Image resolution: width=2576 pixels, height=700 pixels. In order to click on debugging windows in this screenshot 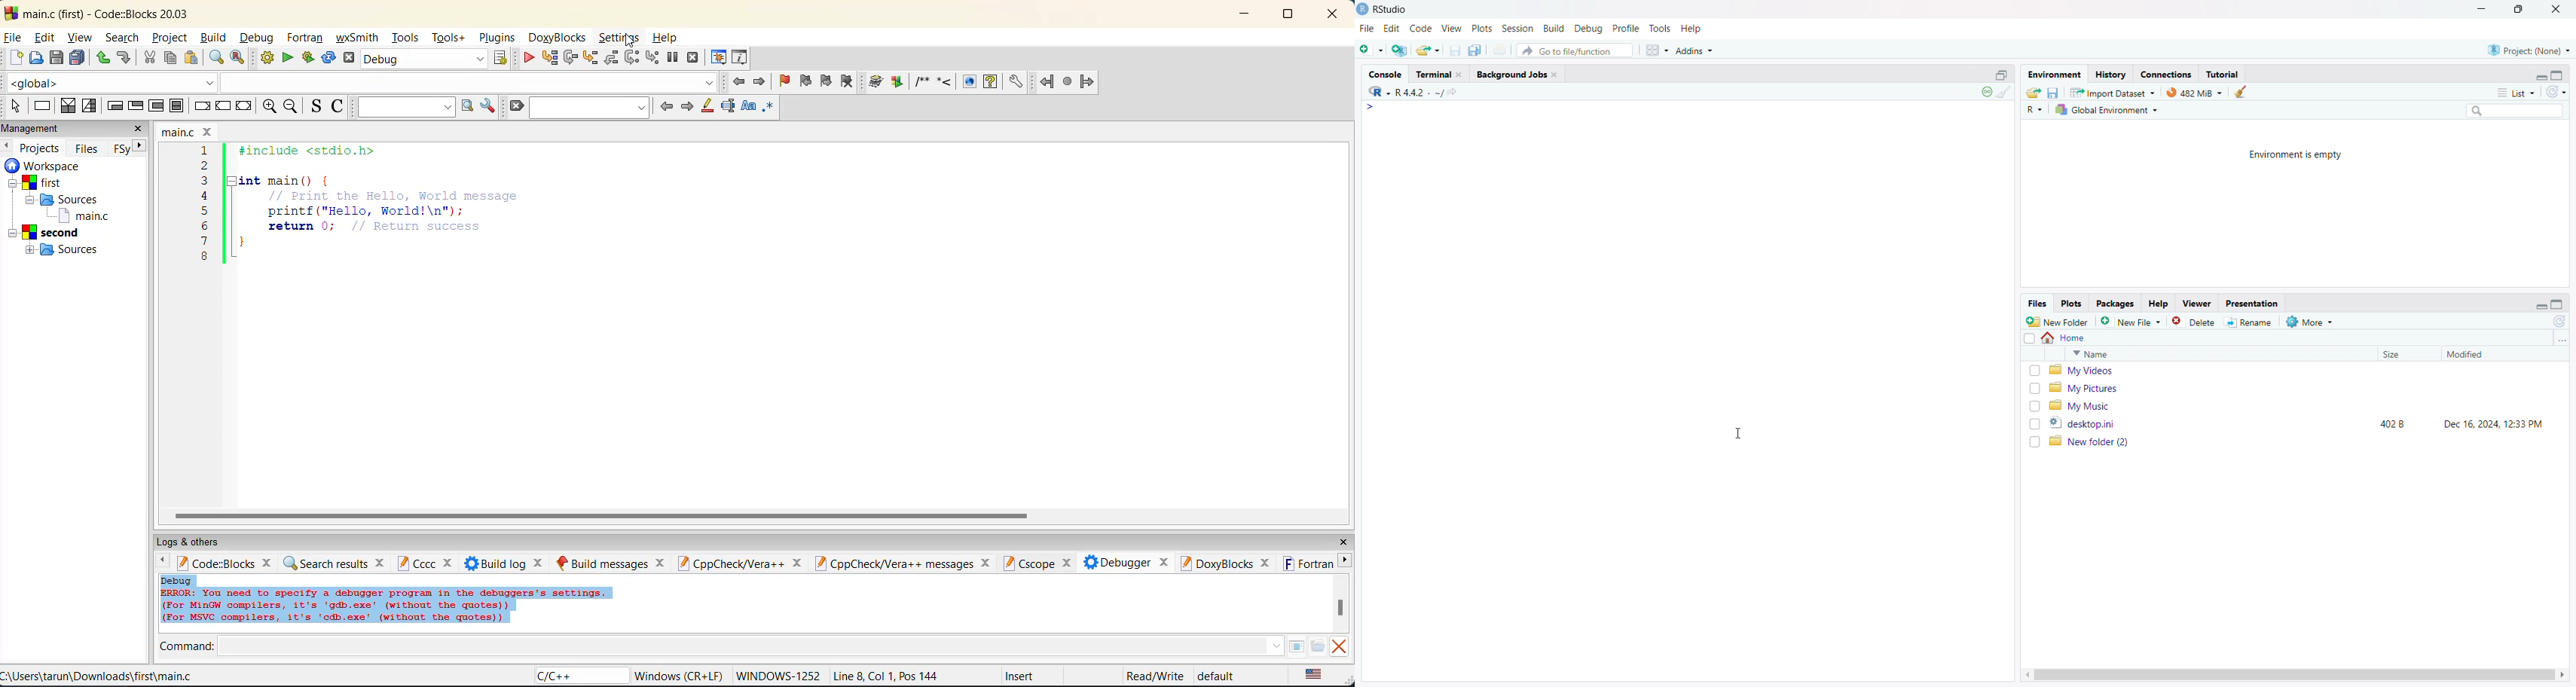, I will do `click(718, 57)`.